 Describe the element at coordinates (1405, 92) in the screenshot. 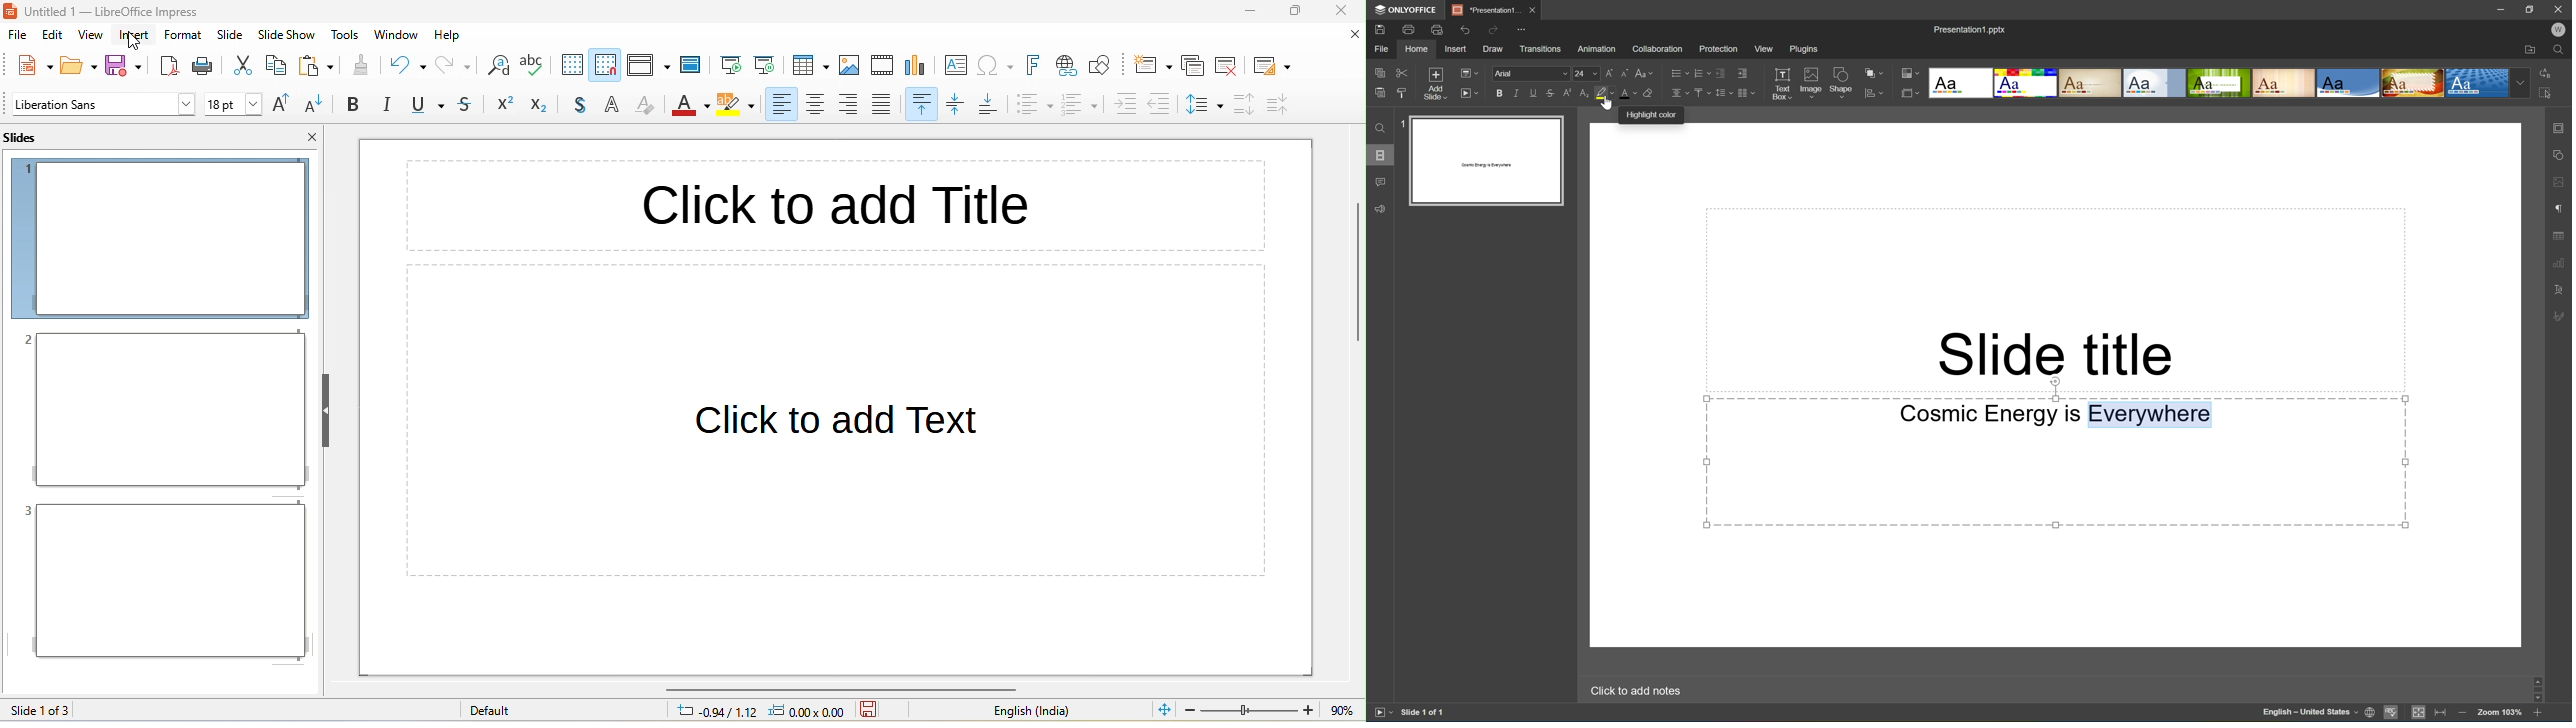

I see `Paste style` at that location.